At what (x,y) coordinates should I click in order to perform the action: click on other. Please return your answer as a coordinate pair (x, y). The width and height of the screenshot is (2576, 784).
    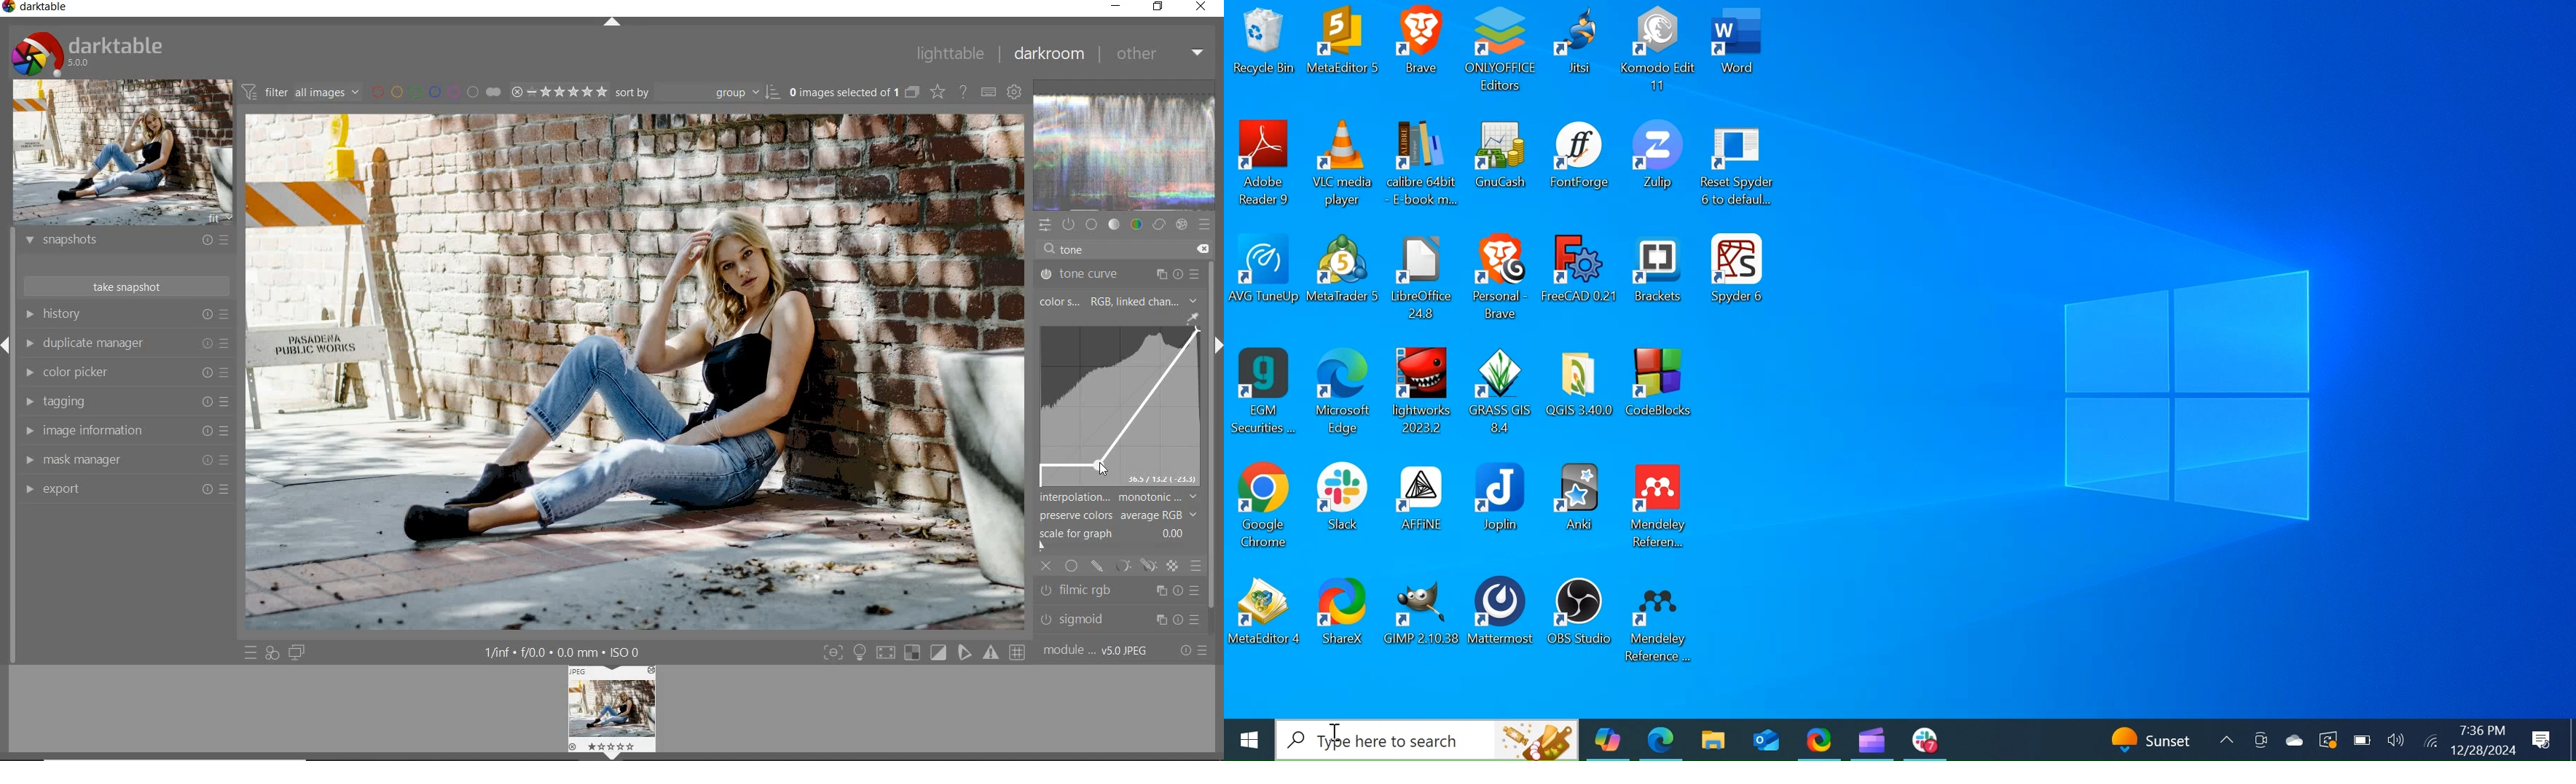
    Looking at the image, I should click on (1159, 55).